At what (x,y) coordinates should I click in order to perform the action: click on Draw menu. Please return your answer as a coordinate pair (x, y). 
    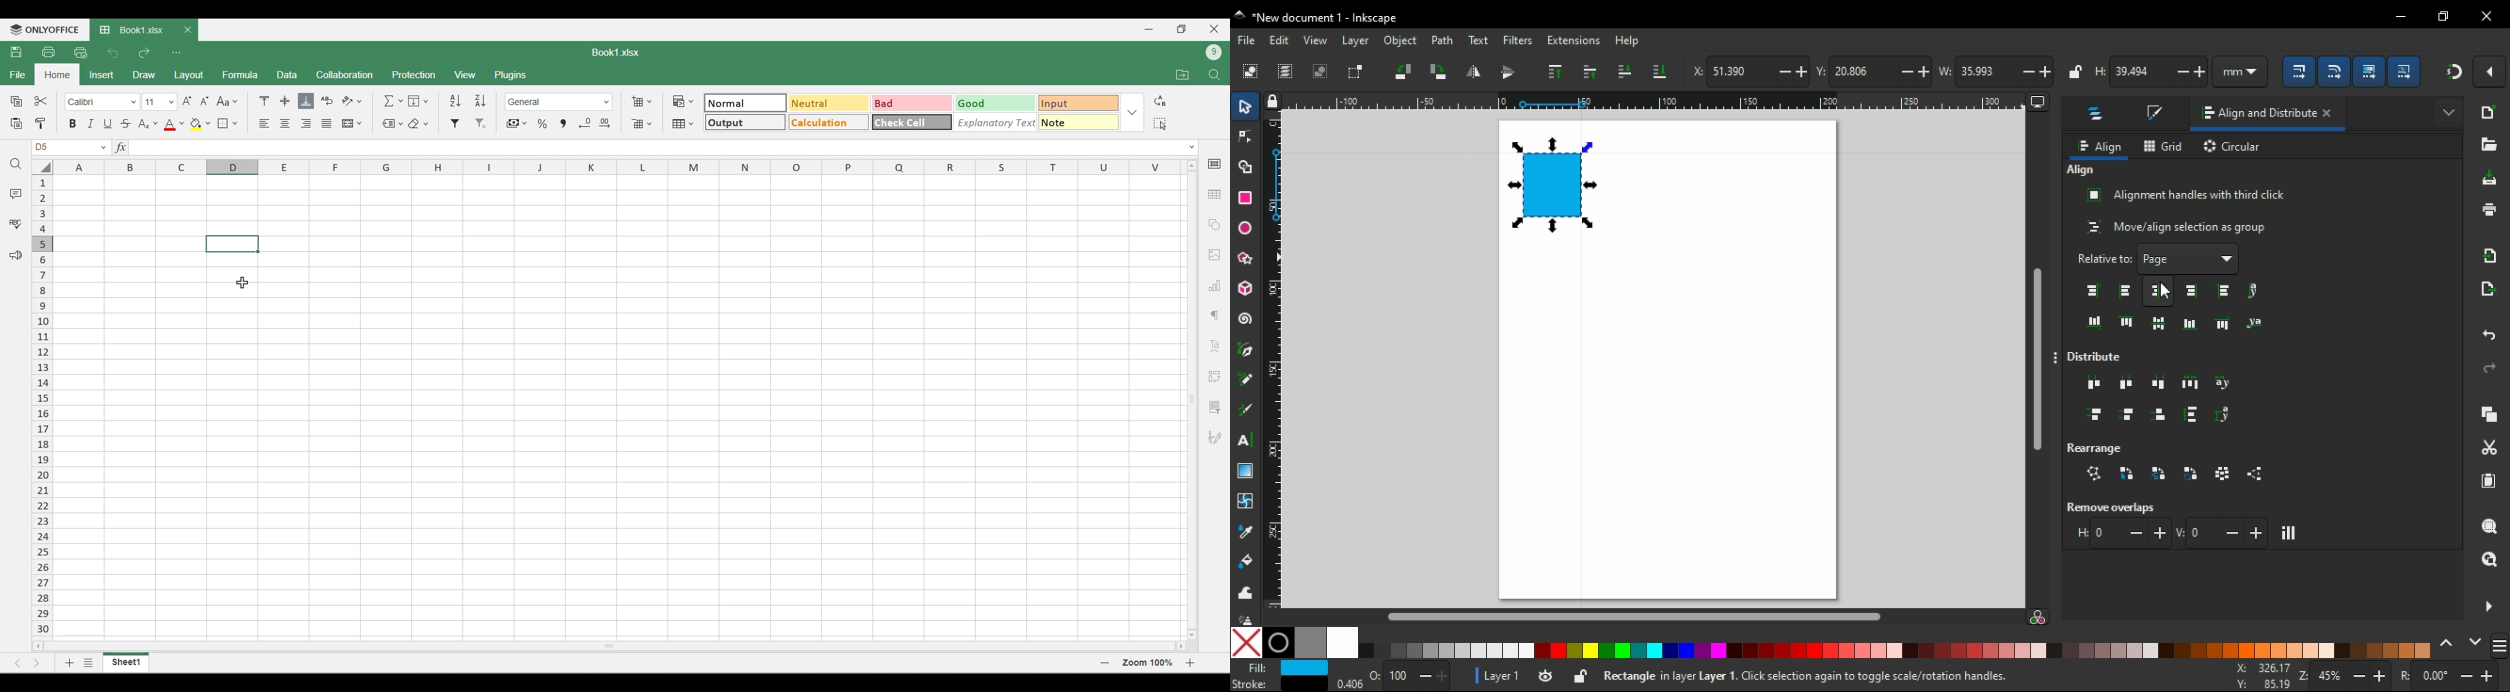
    Looking at the image, I should click on (145, 74).